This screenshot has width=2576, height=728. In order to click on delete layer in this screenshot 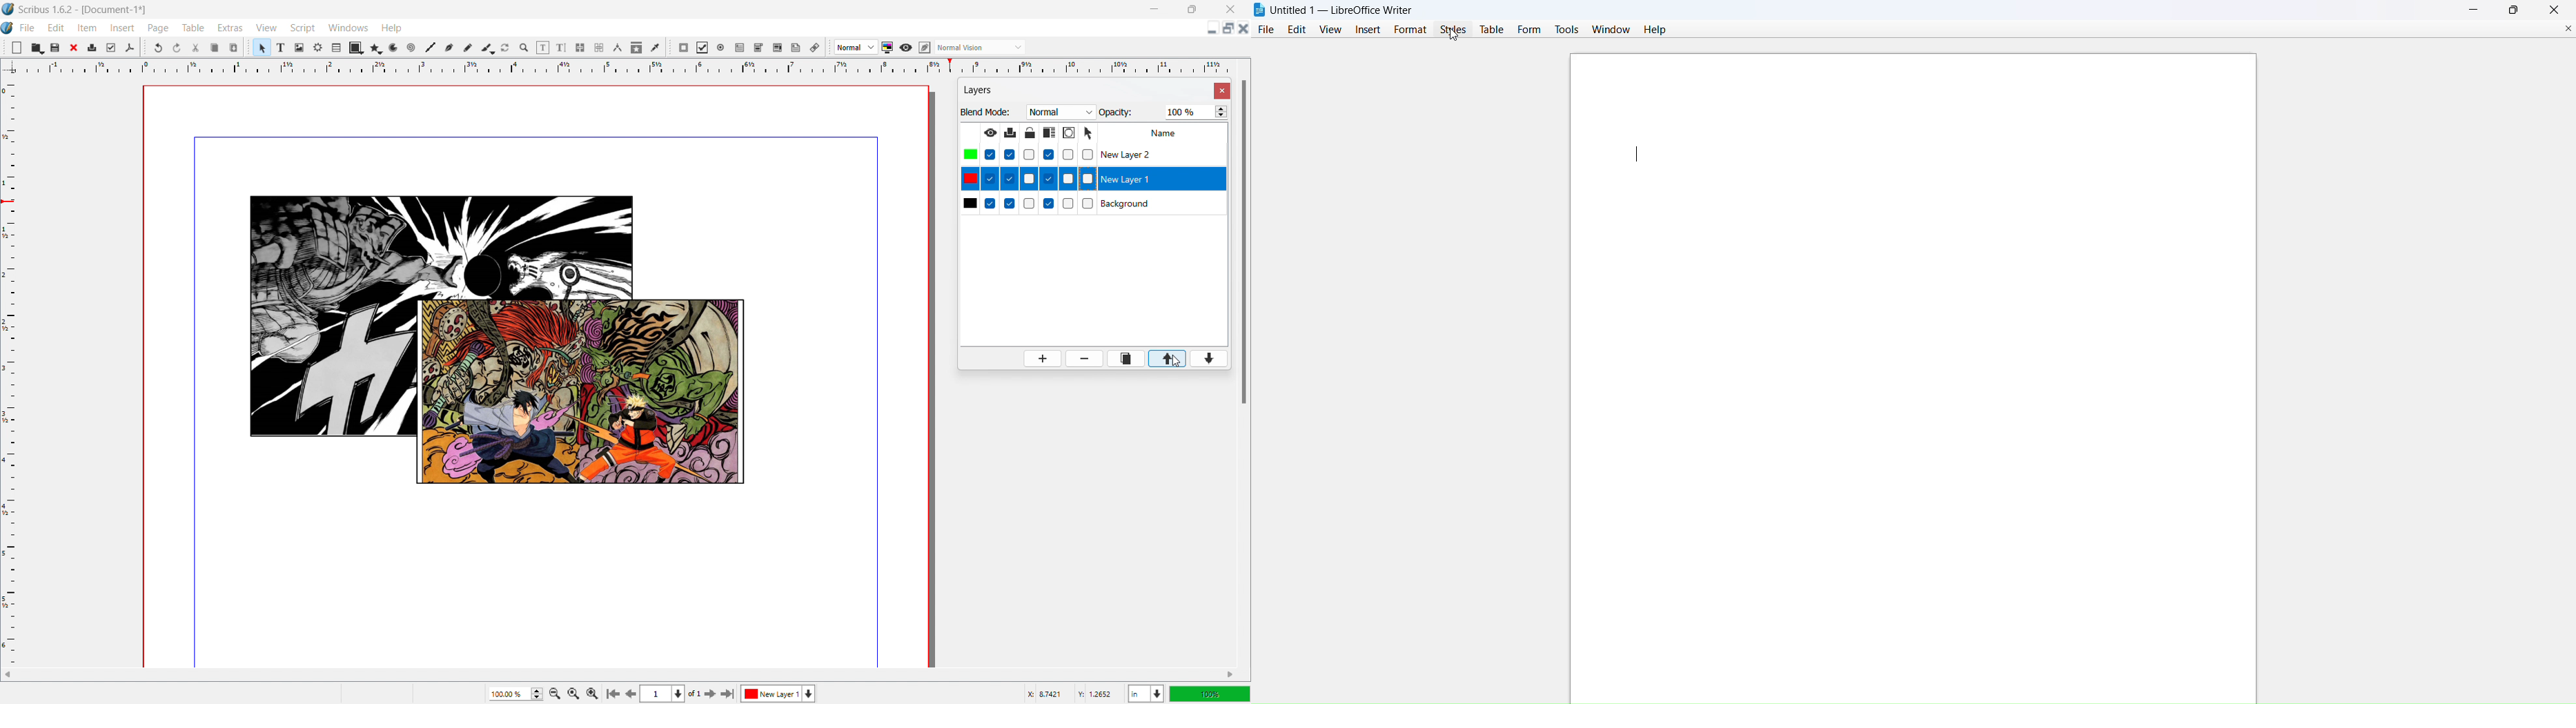, I will do `click(1084, 359)`.